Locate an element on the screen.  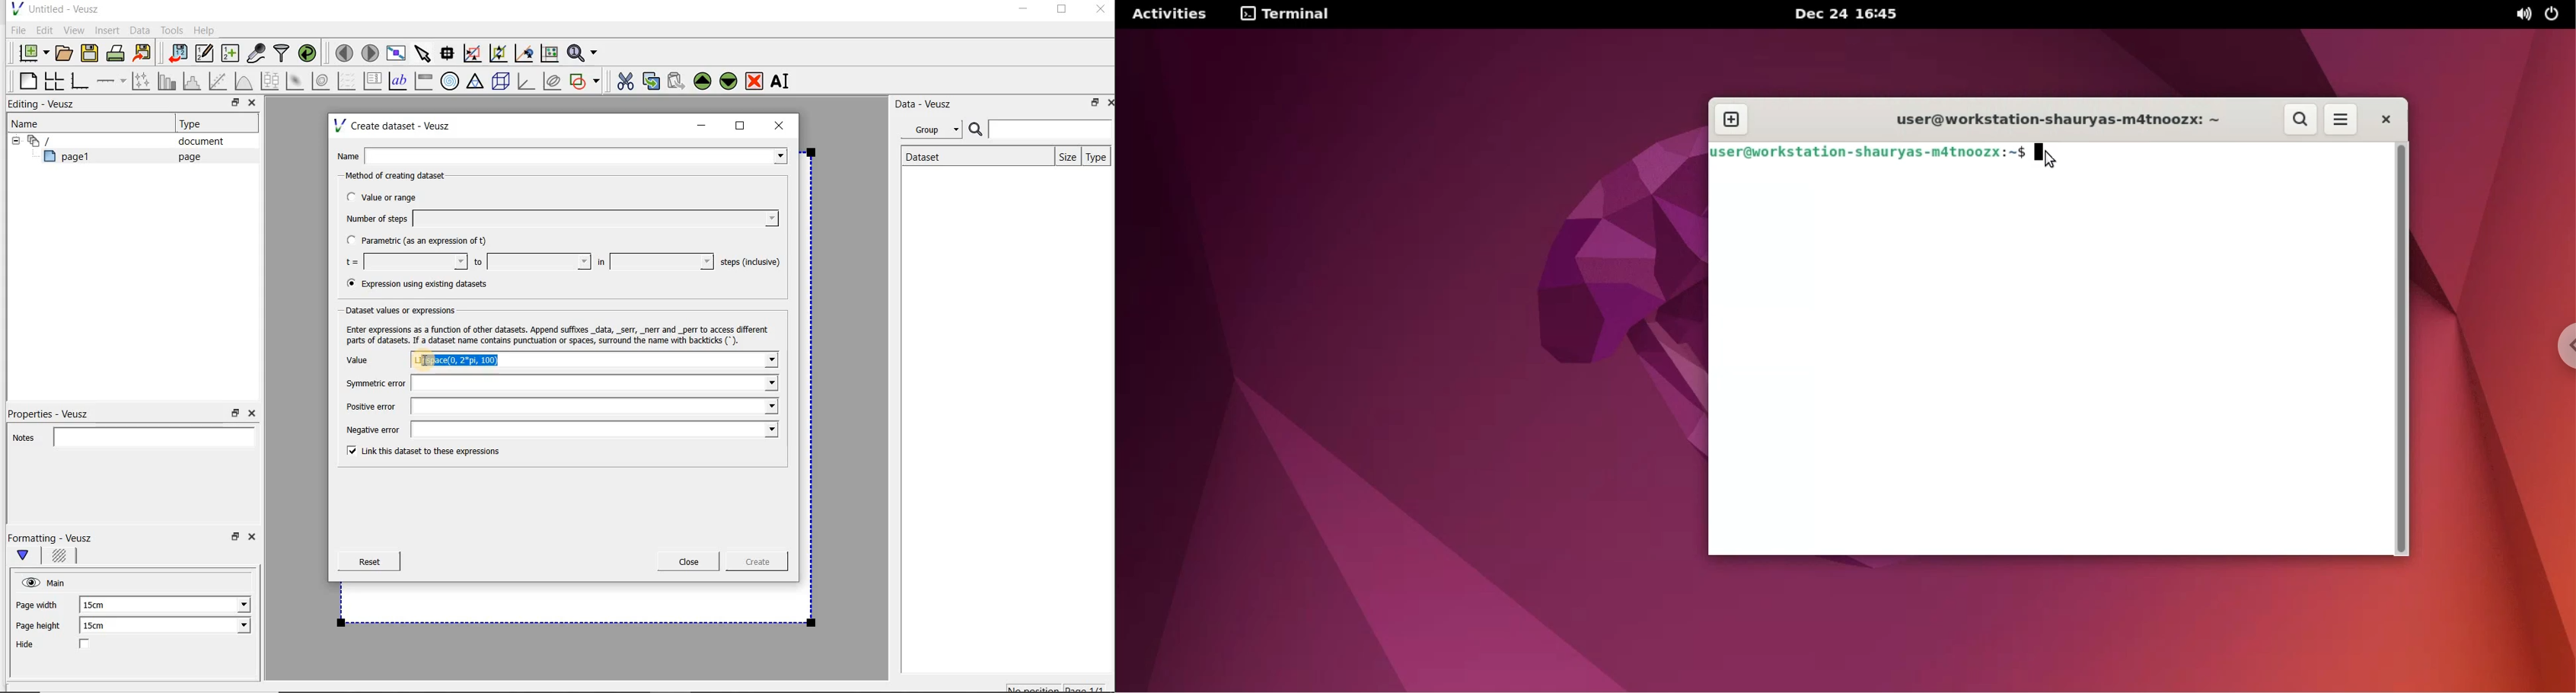
Close is located at coordinates (254, 539).